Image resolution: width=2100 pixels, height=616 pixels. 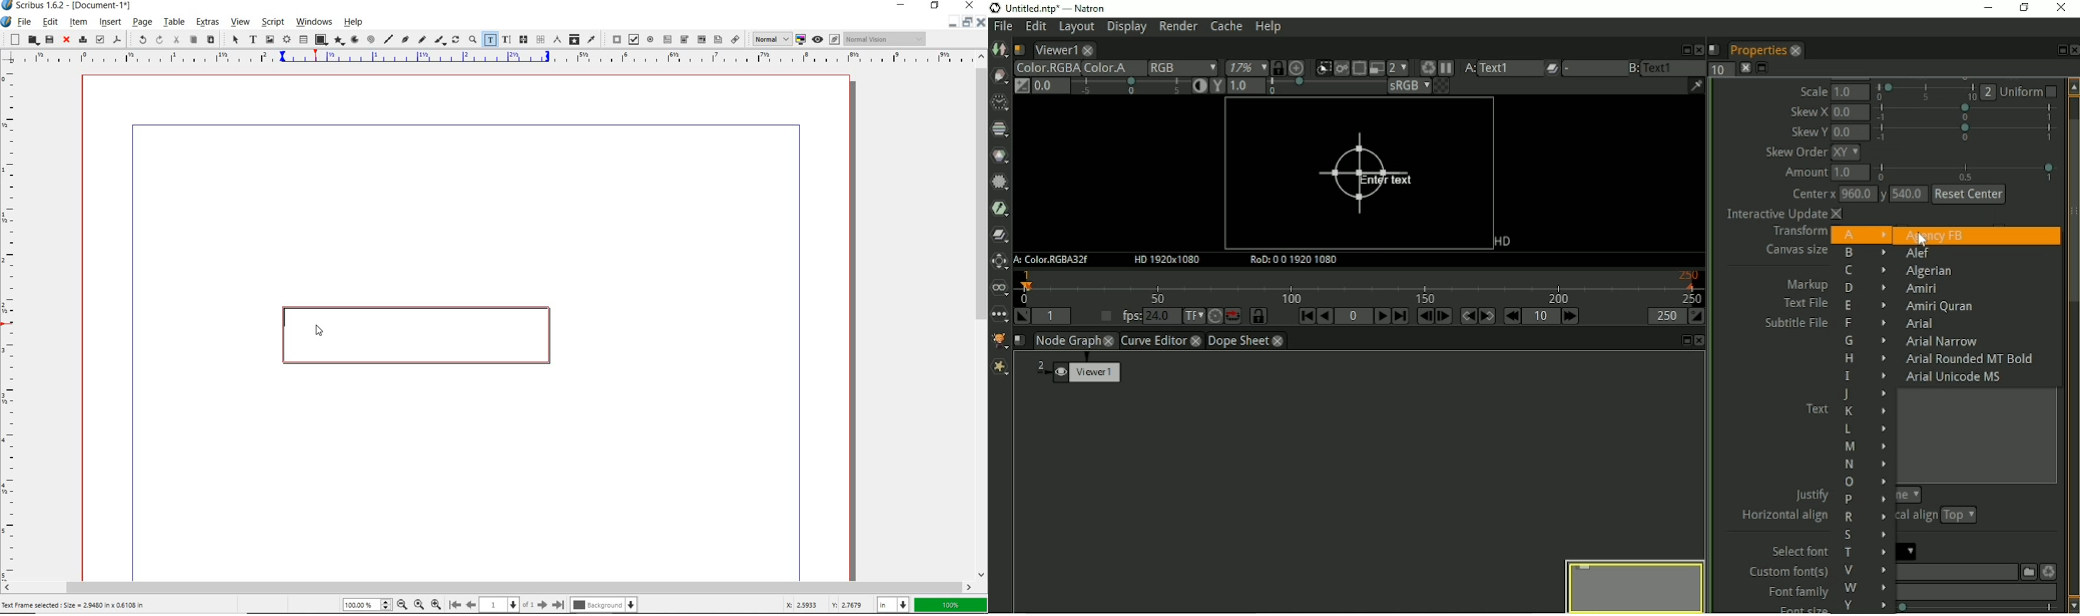 What do you see at coordinates (234, 40) in the screenshot?
I see `select item` at bounding box center [234, 40].